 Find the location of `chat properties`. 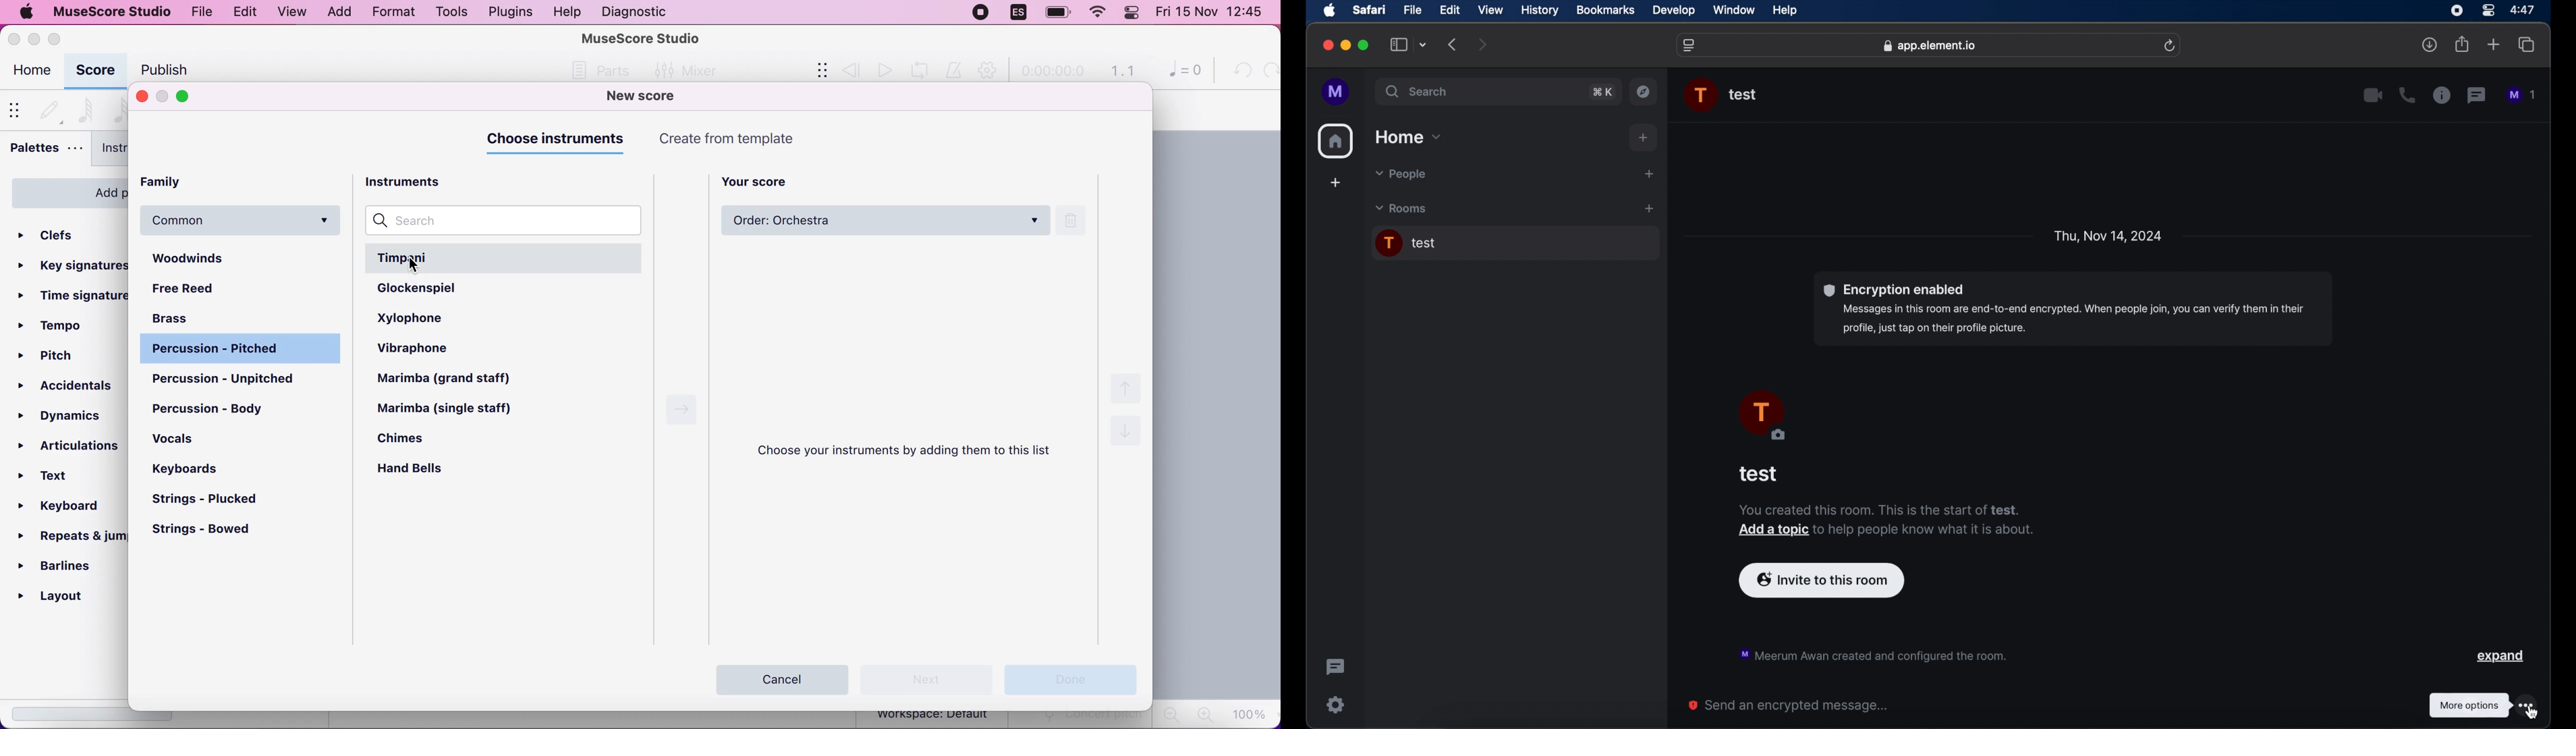

chat properties is located at coordinates (2442, 96).